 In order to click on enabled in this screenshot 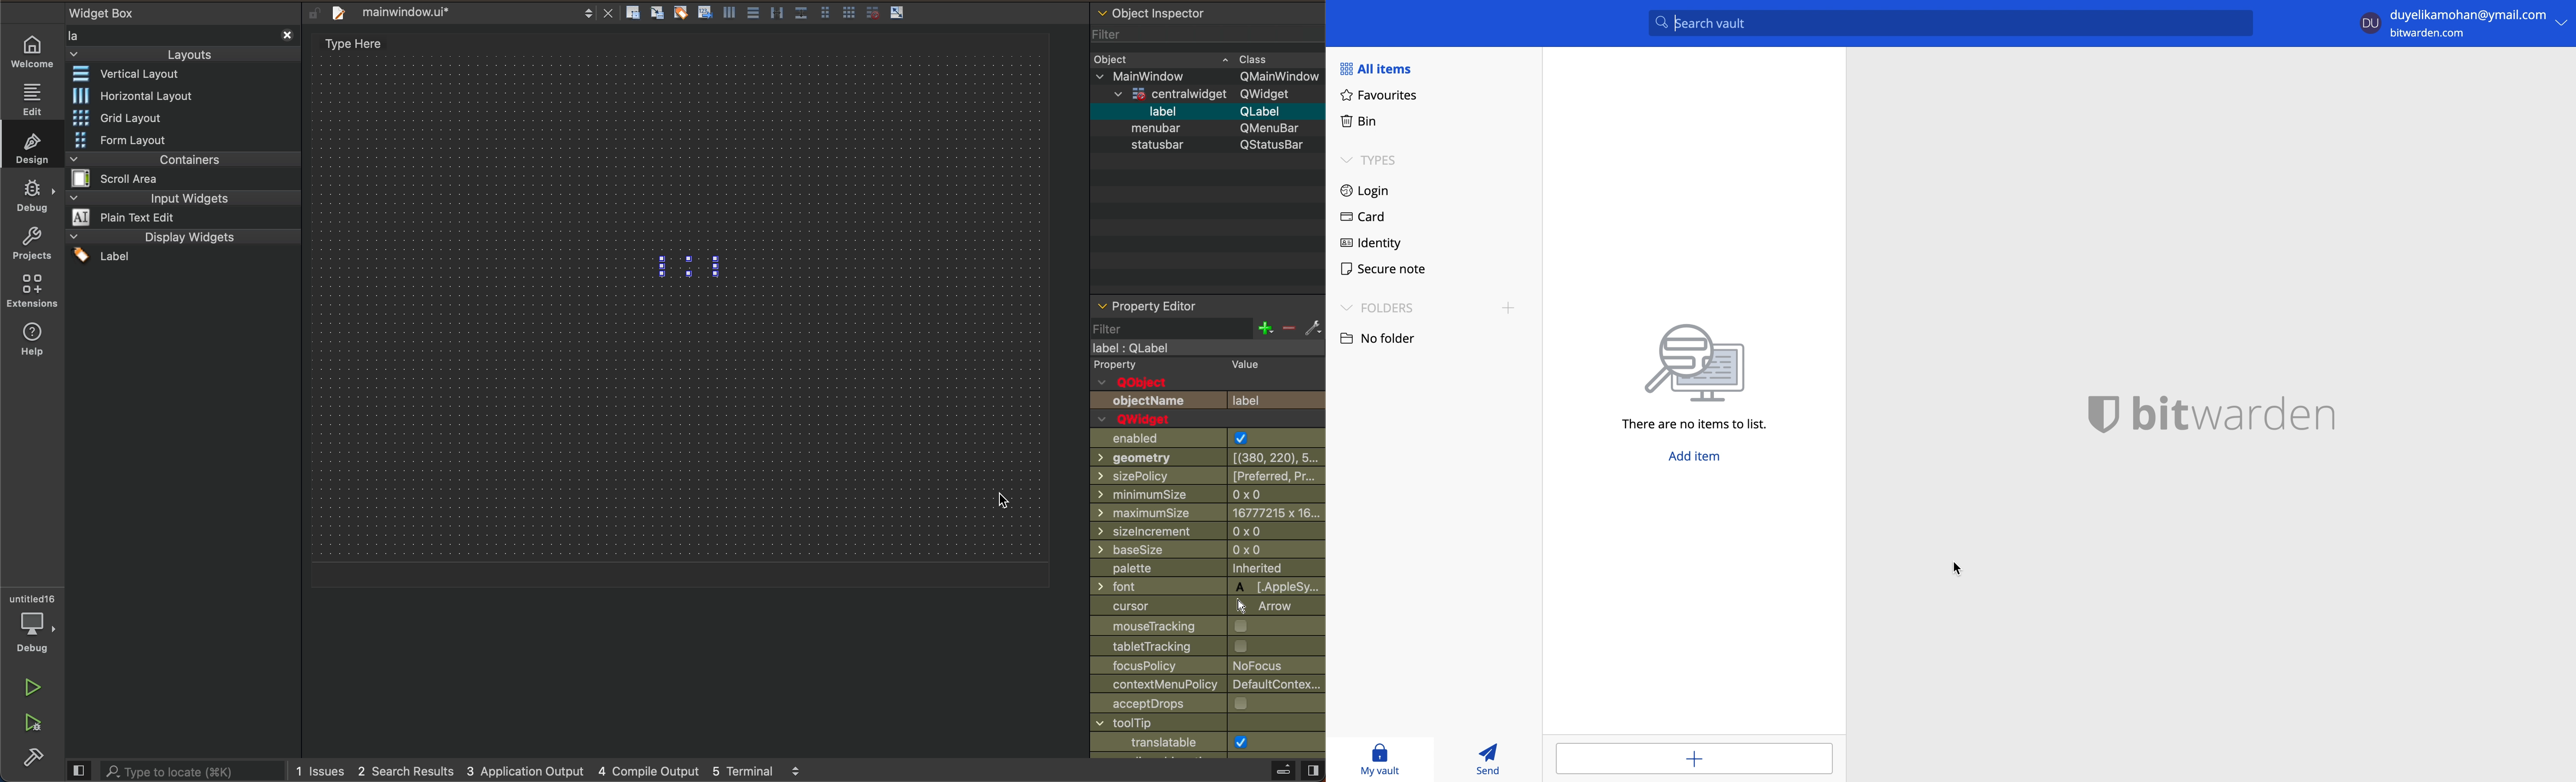, I will do `click(1196, 438)`.